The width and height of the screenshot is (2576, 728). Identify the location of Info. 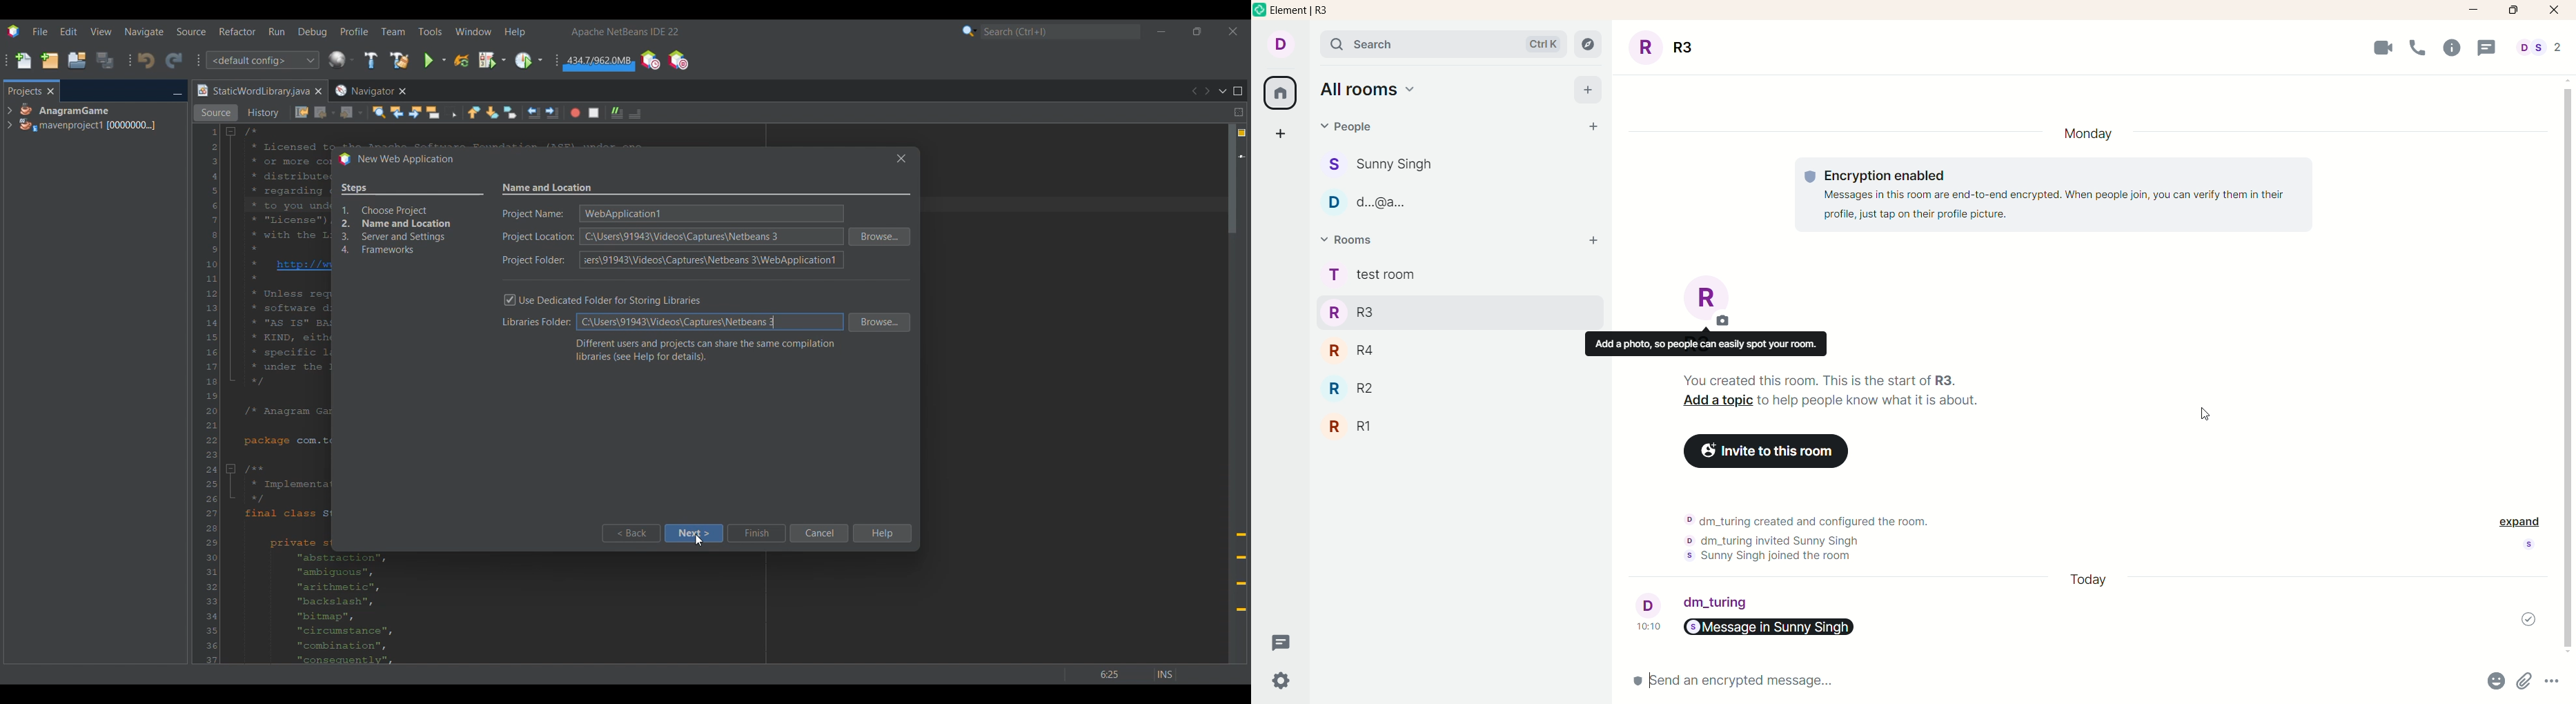
(2452, 45).